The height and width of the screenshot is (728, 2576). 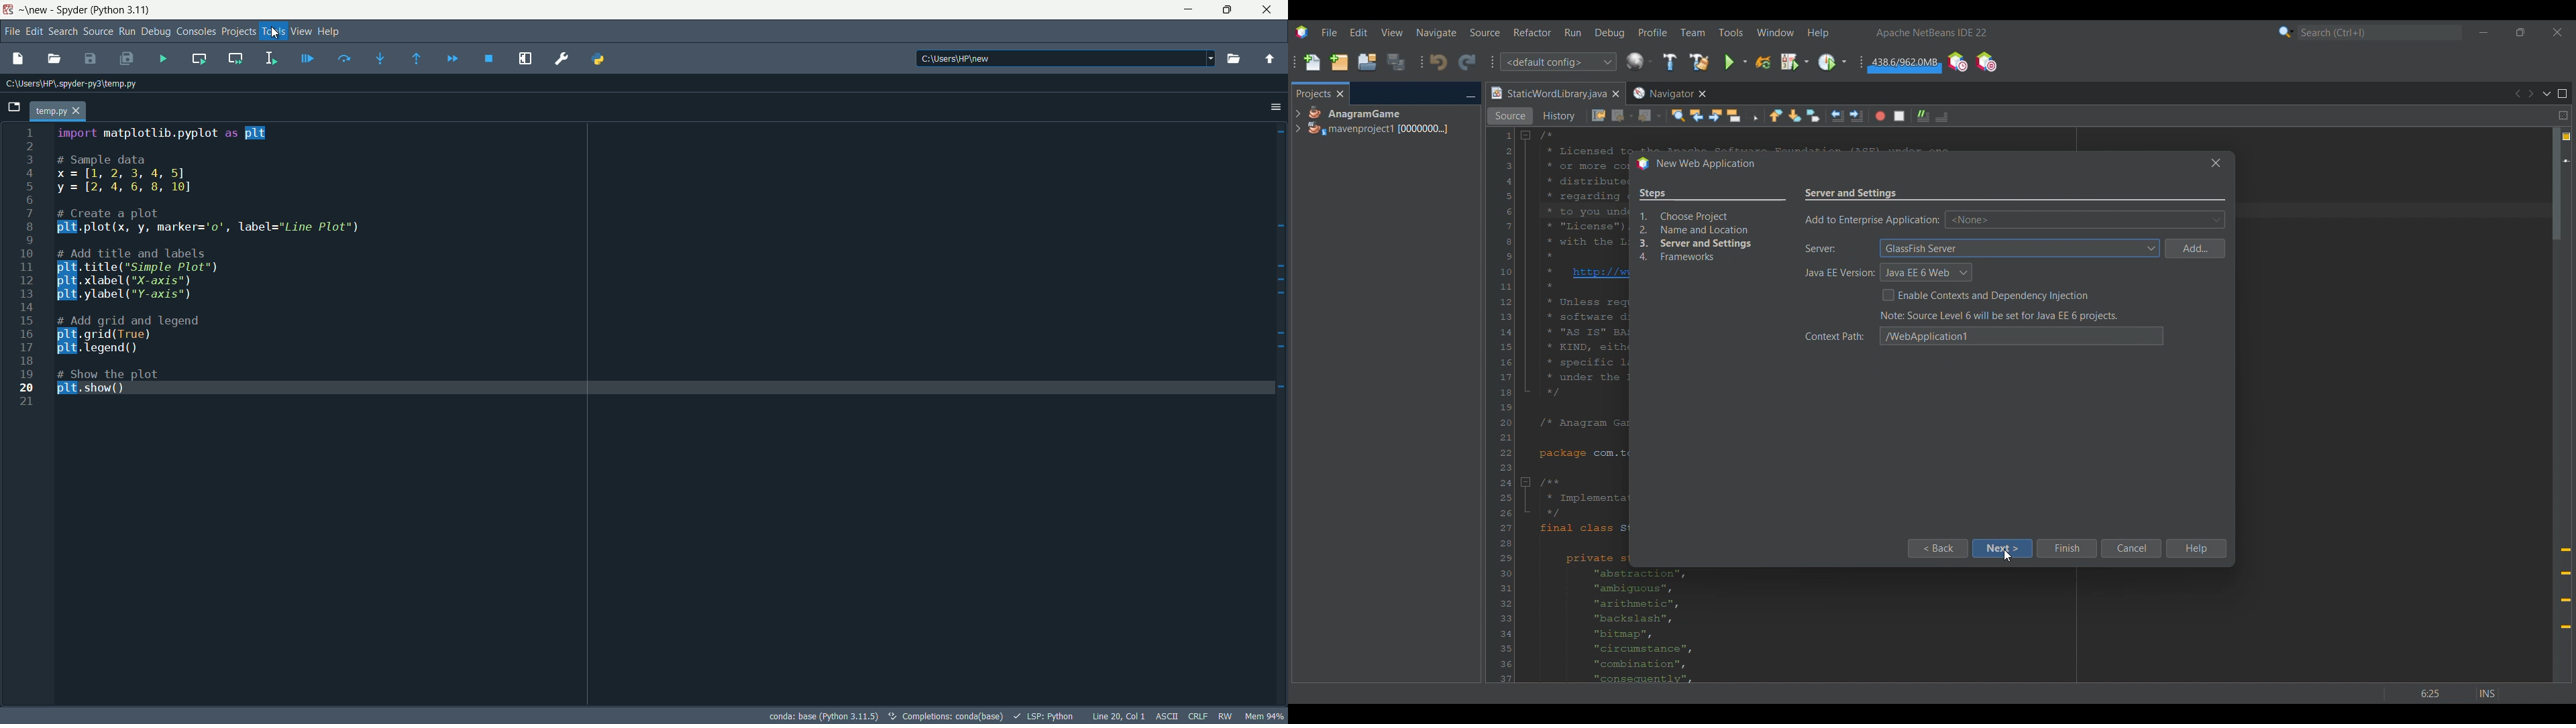 What do you see at coordinates (11, 30) in the screenshot?
I see `file` at bounding box center [11, 30].